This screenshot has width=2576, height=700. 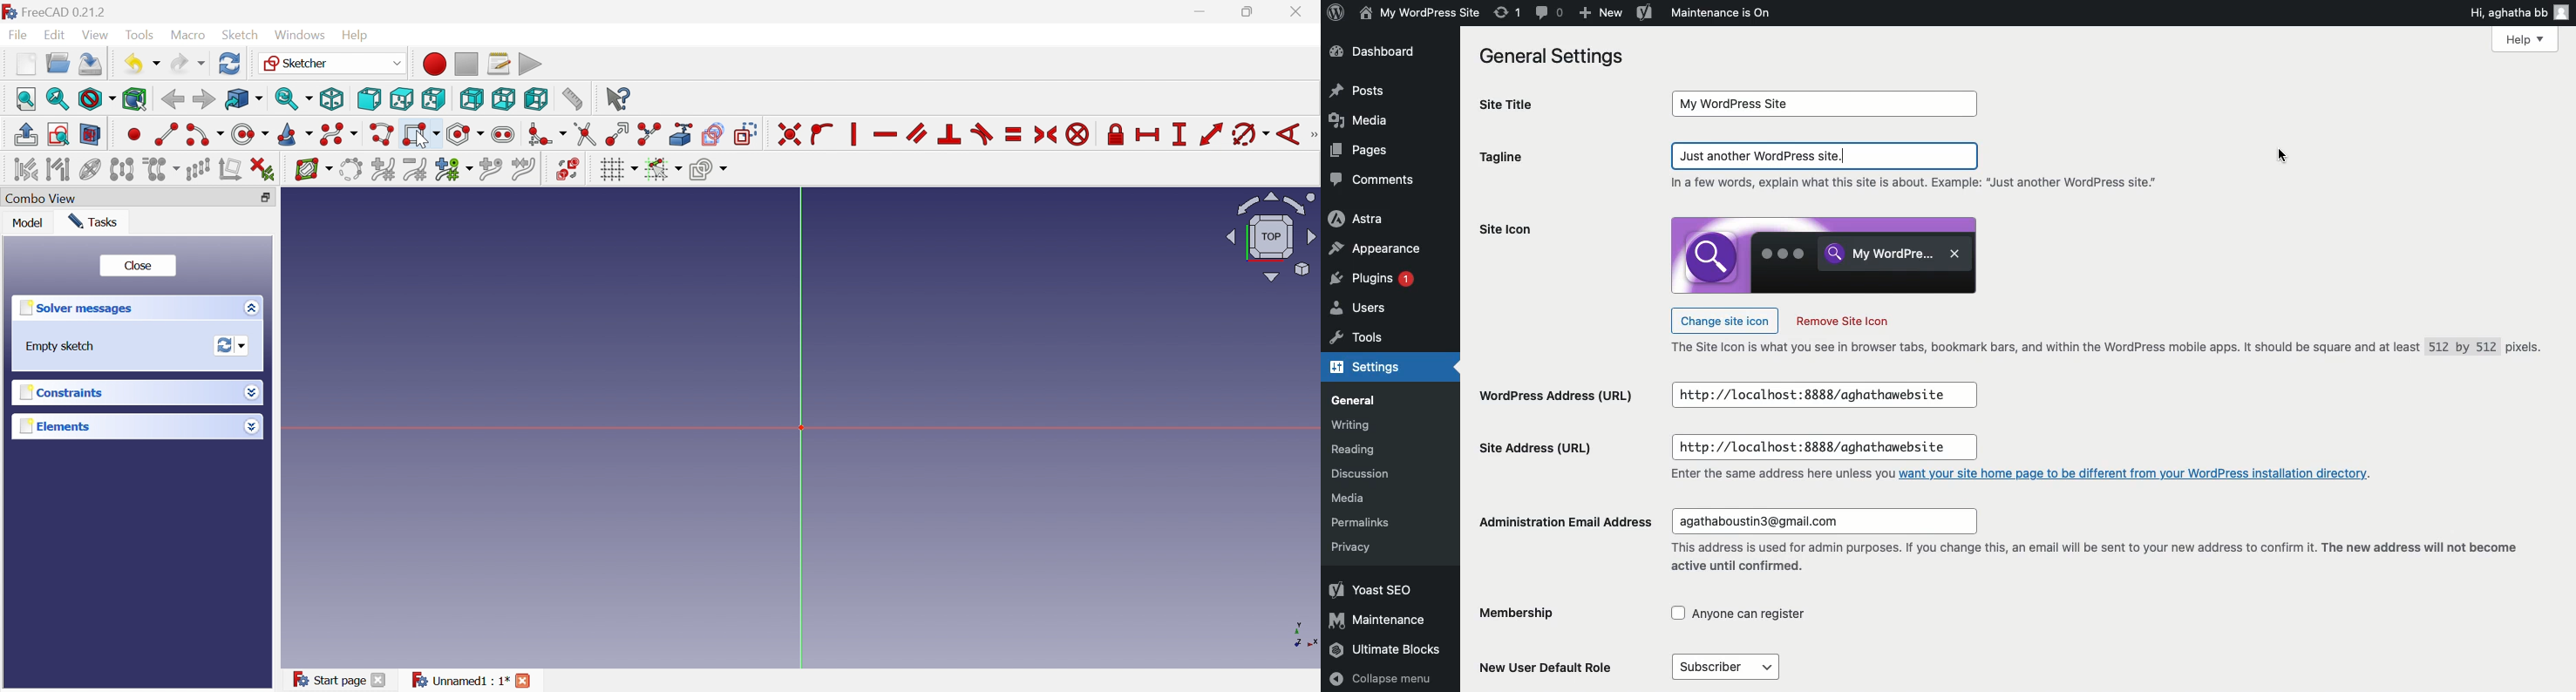 What do you see at coordinates (331, 62) in the screenshot?
I see `Sketcher` at bounding box center [331, 62].